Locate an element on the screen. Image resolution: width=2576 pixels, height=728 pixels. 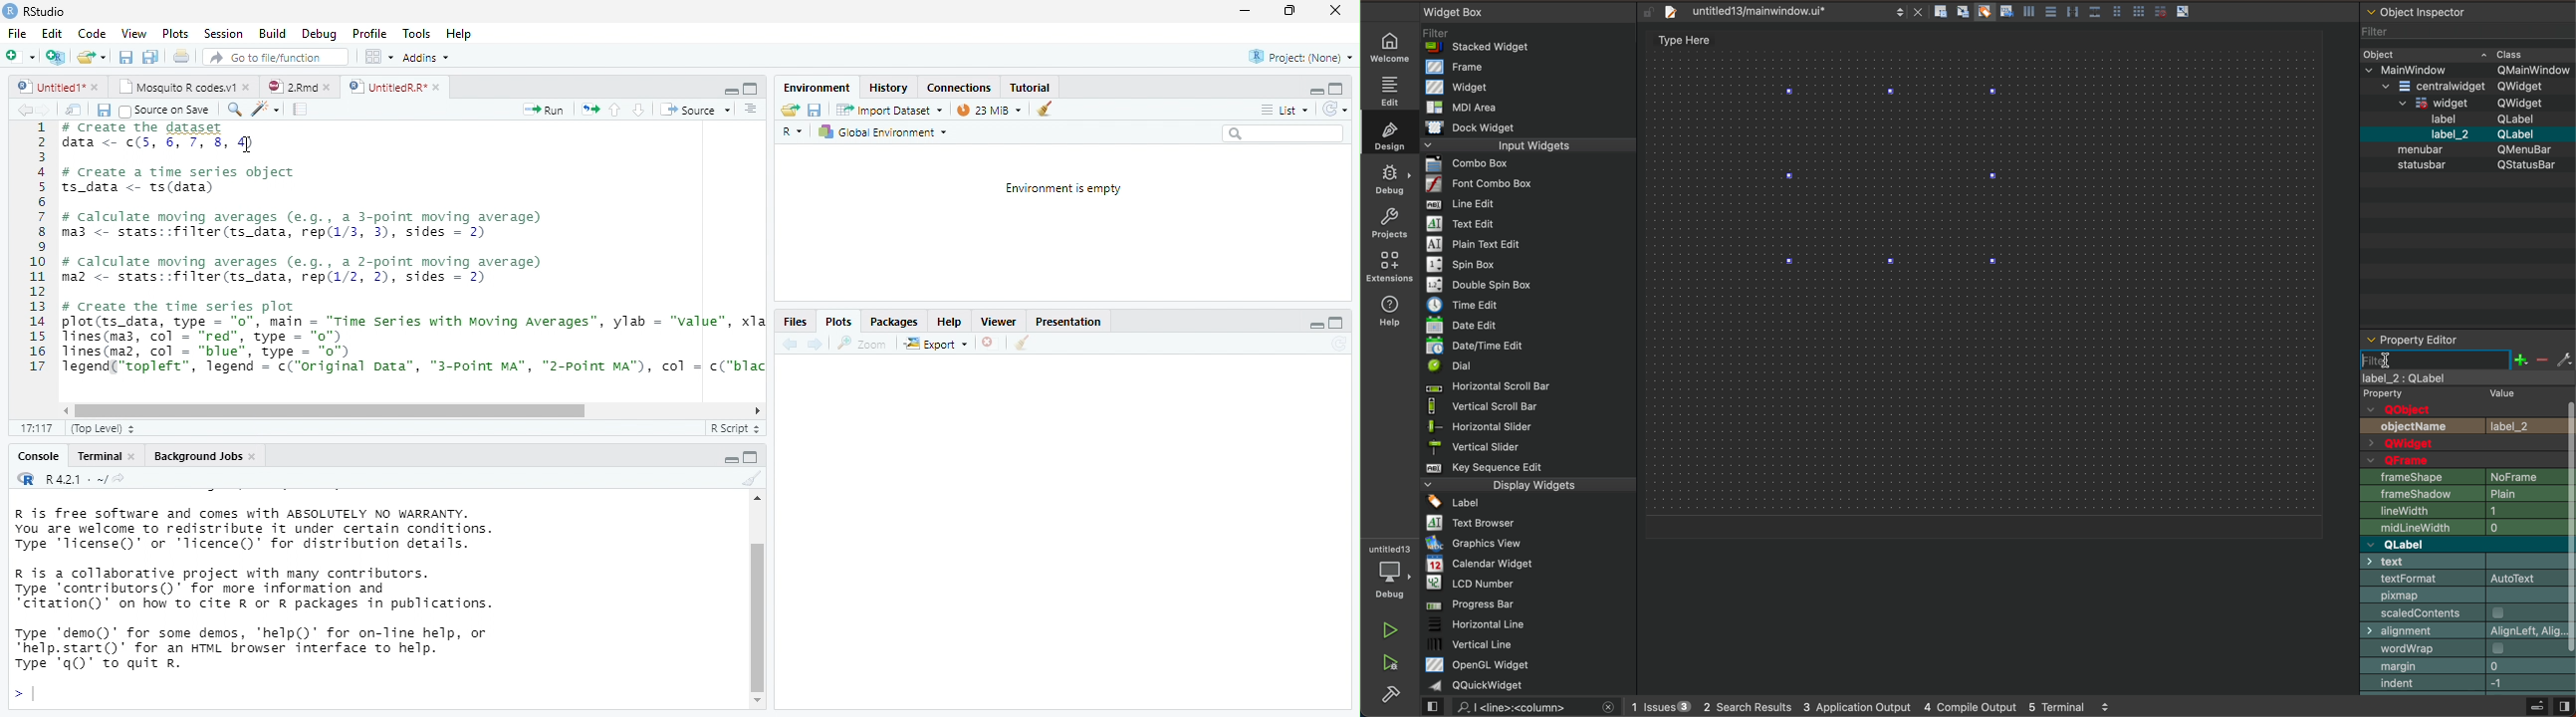
widget box is located at coordinates (1532, 348).